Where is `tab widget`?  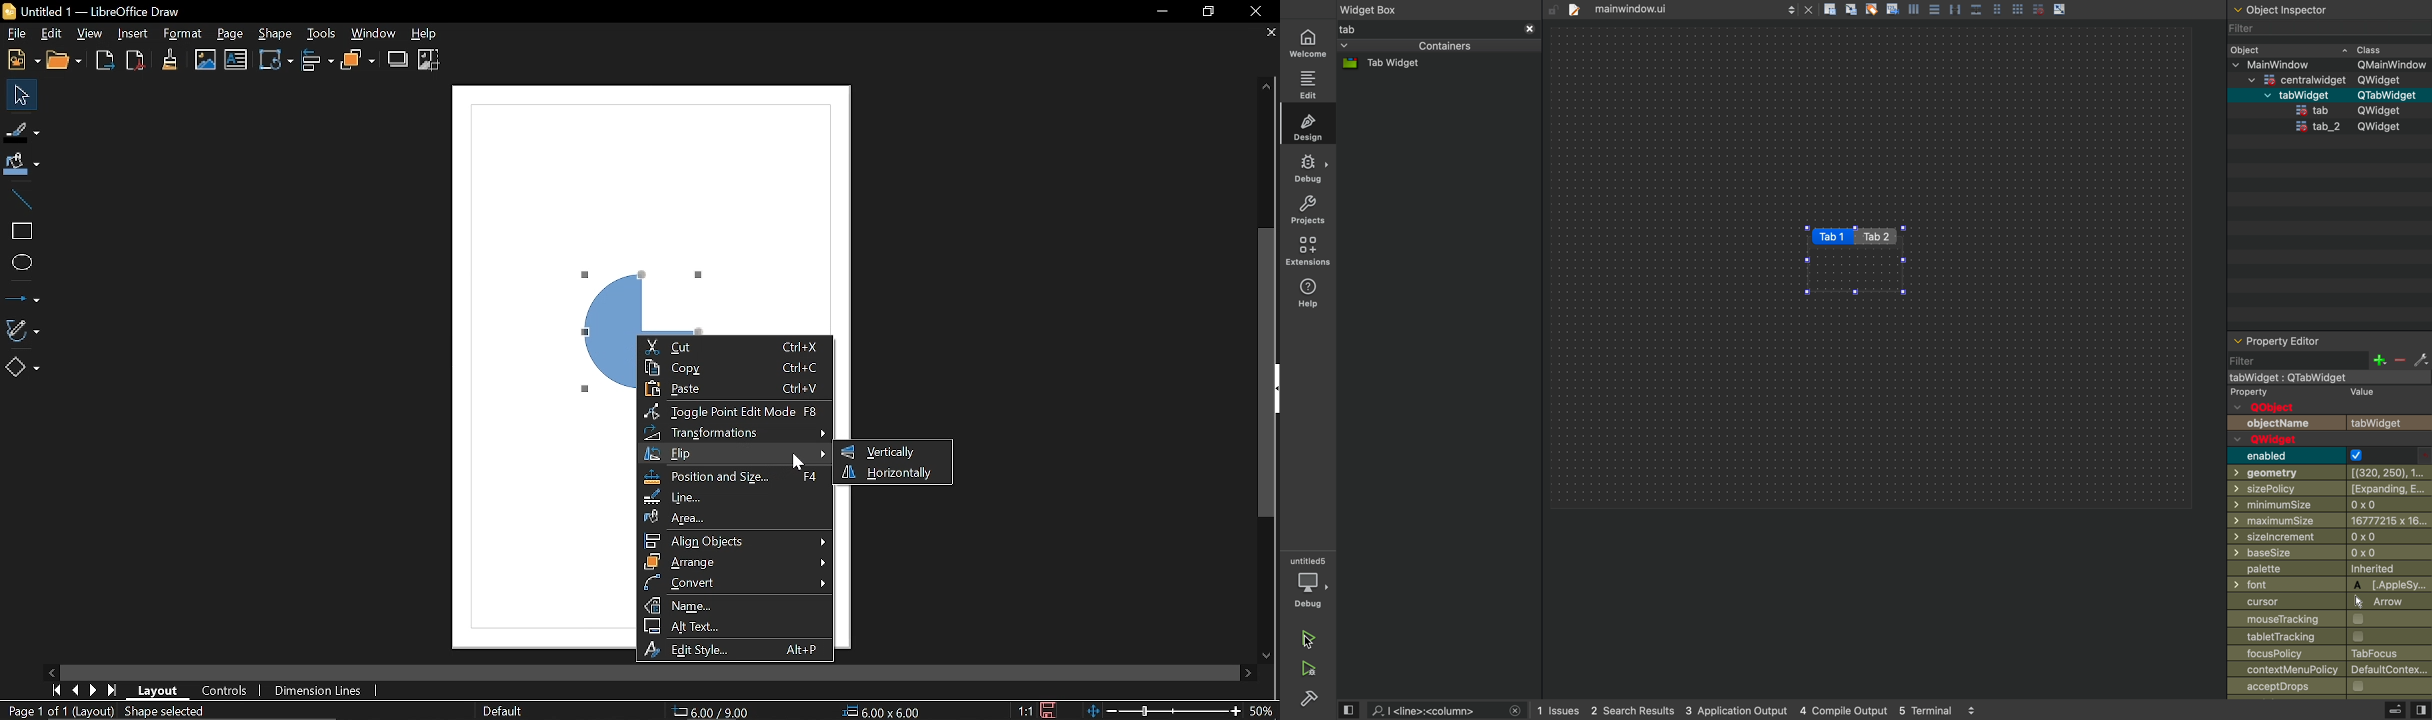
tab widget is located at coordinates (1398, 64).